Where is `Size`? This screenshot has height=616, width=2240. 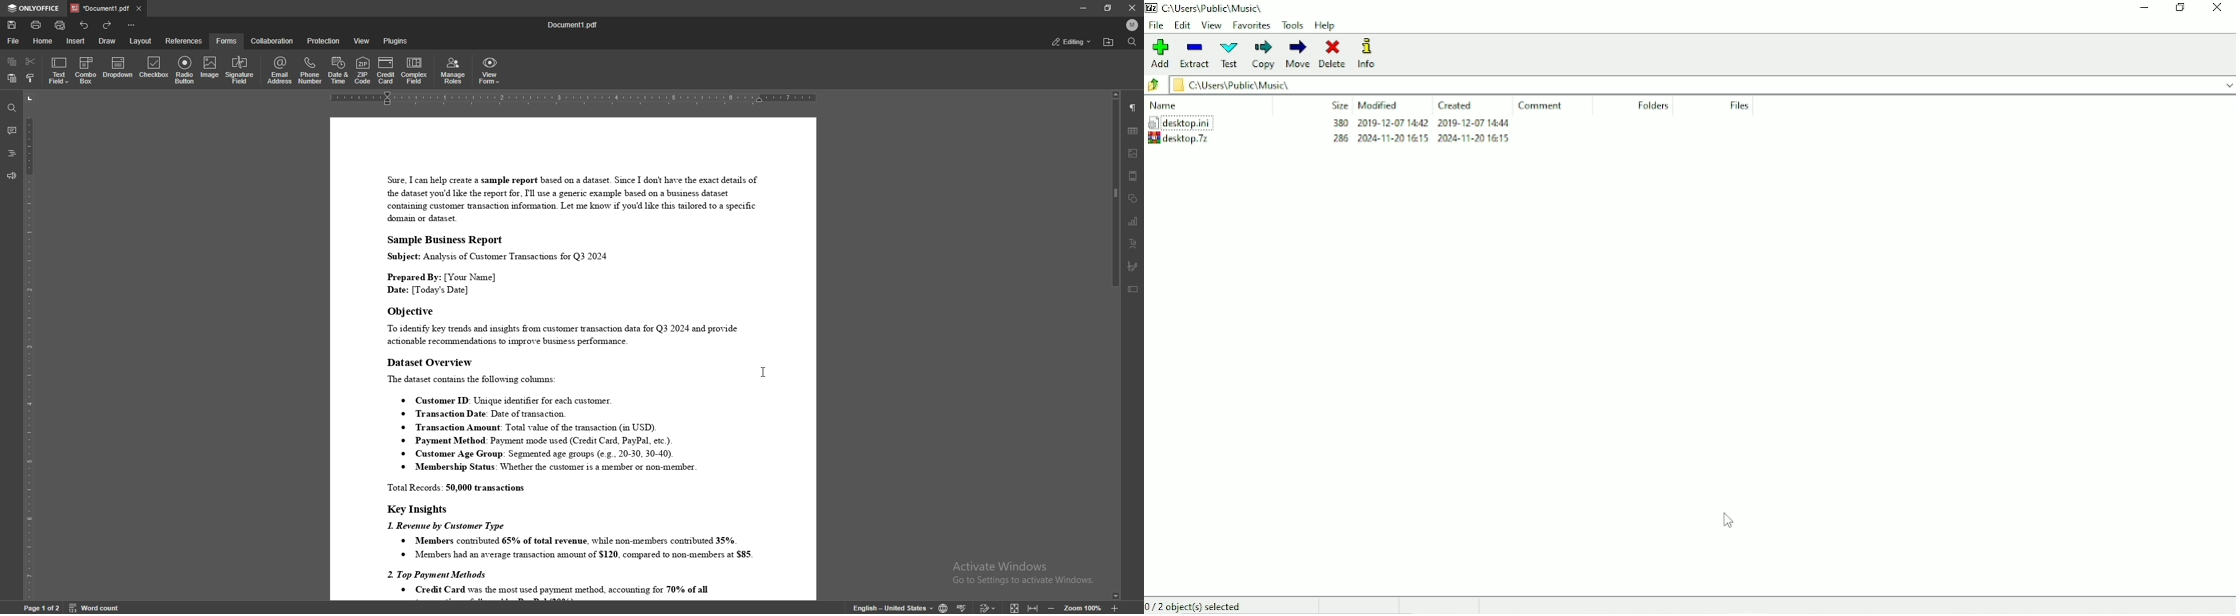 Size is located at coordinates (1339, 105).